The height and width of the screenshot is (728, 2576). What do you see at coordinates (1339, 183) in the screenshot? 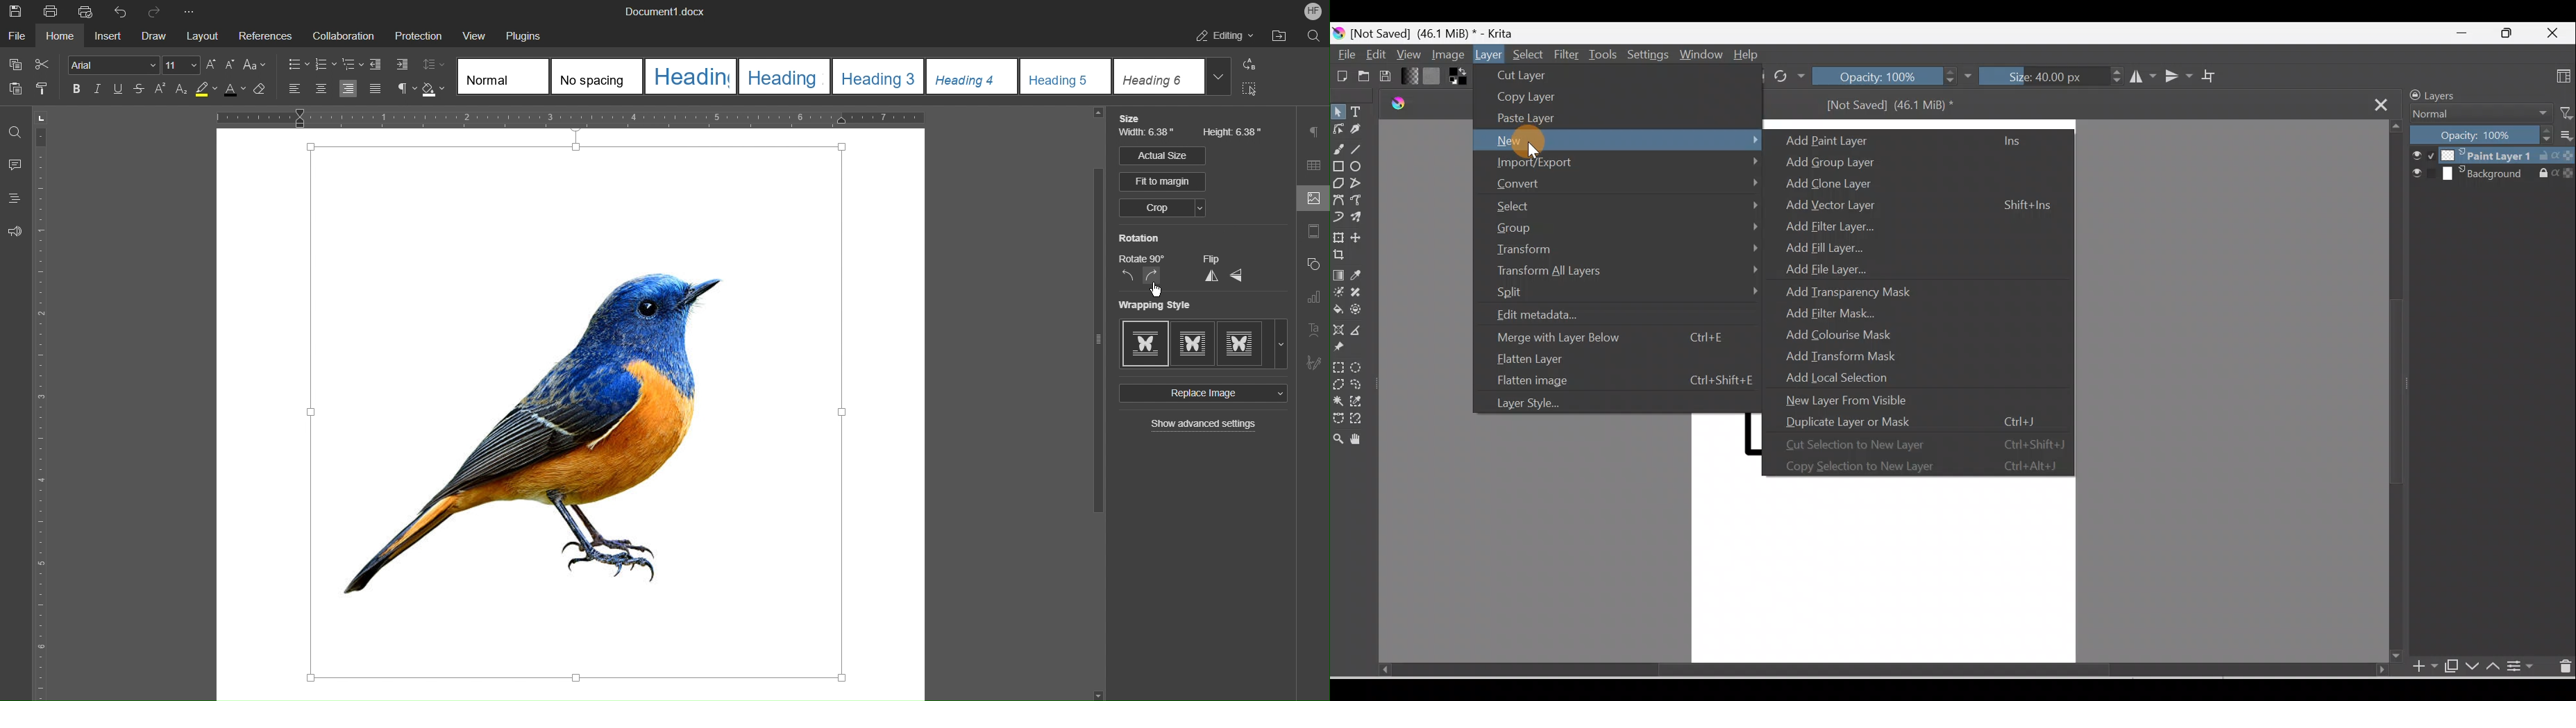
I see `Polygon tool` at bounding box center [1339, 183].